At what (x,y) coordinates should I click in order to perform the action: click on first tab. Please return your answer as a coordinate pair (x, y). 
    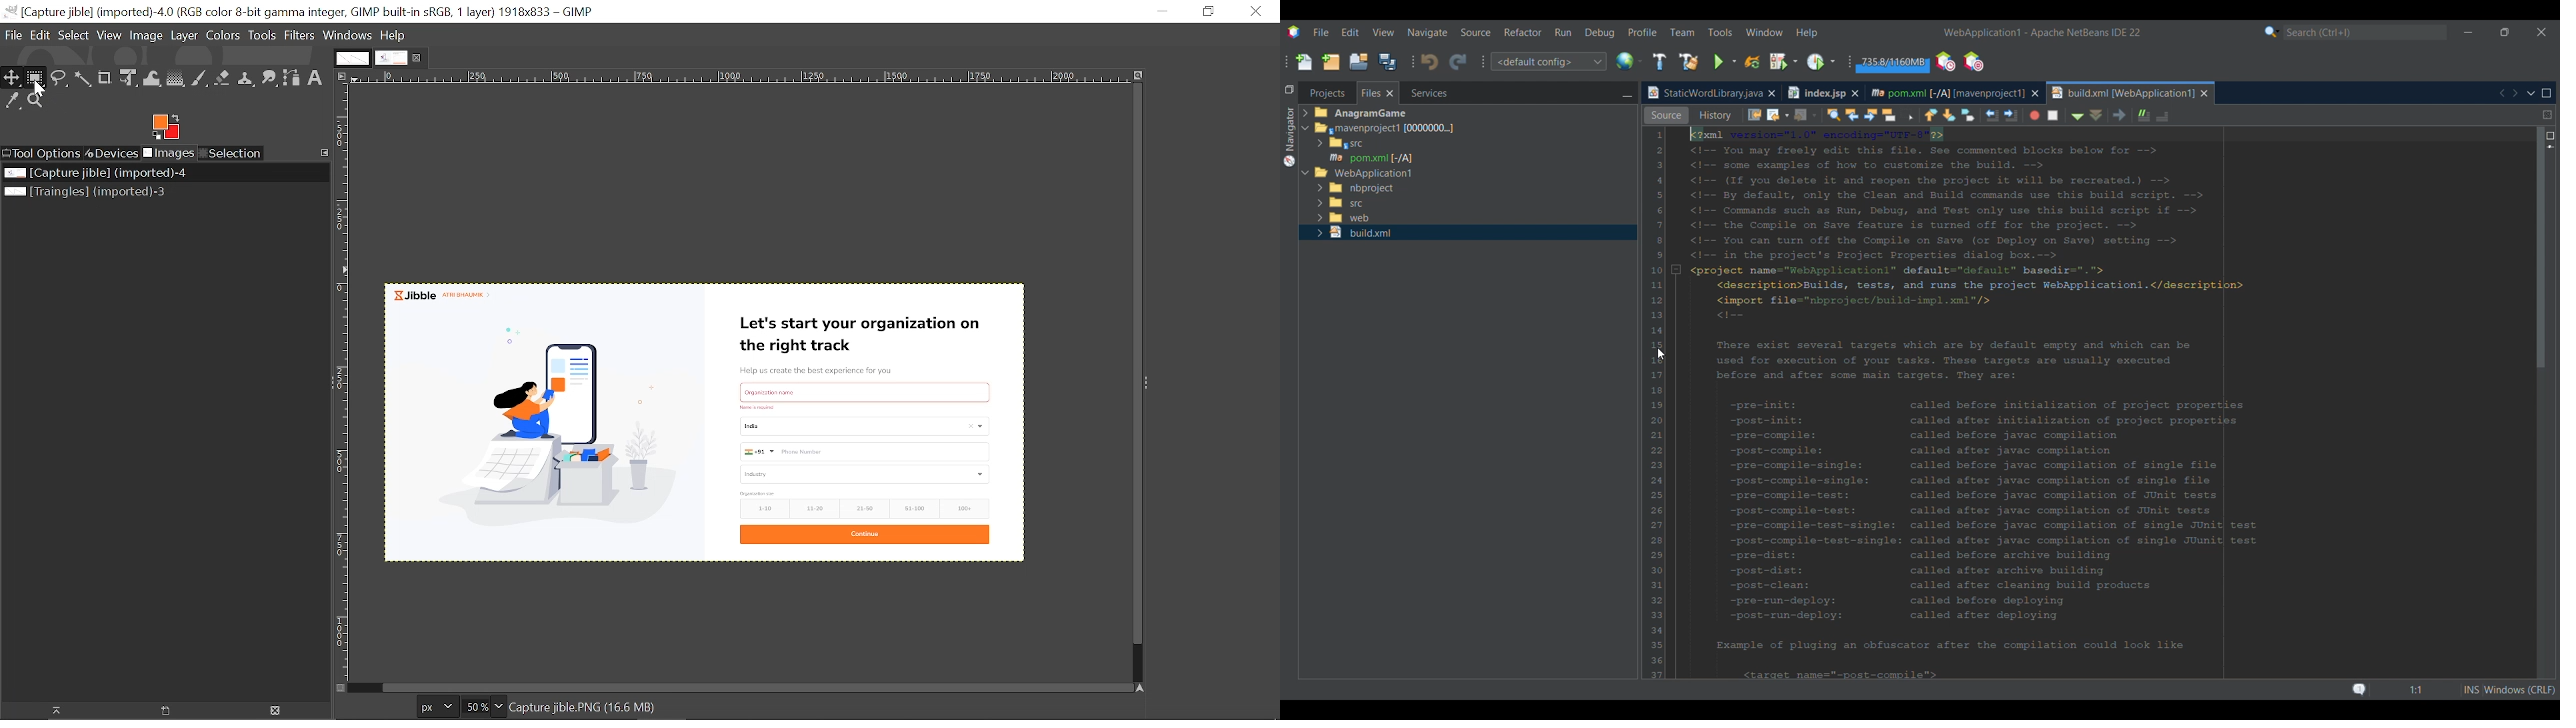
    Looking at the image, I should click on (351, 58).